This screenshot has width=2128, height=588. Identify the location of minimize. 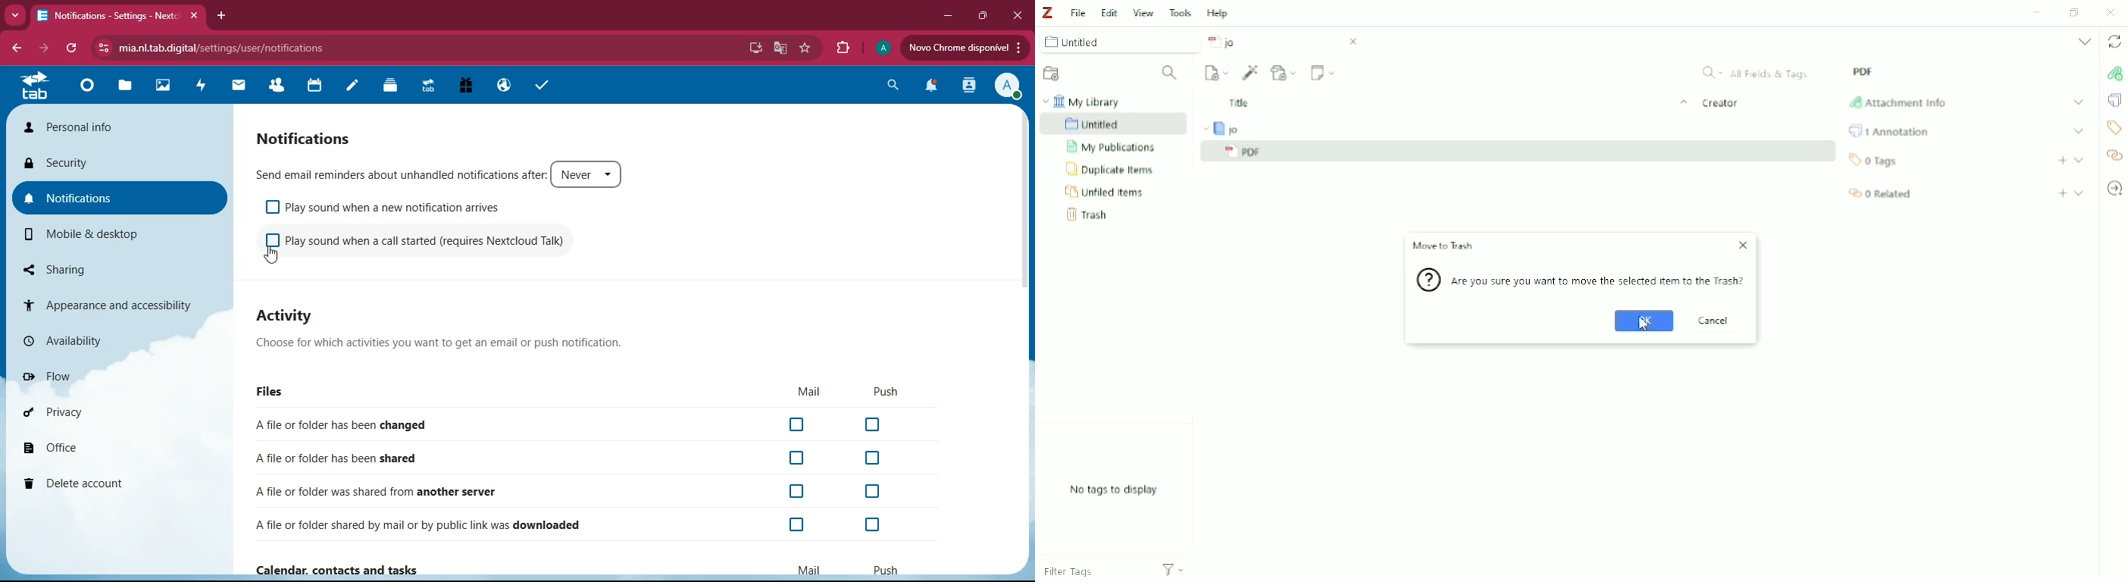
(947, 15).